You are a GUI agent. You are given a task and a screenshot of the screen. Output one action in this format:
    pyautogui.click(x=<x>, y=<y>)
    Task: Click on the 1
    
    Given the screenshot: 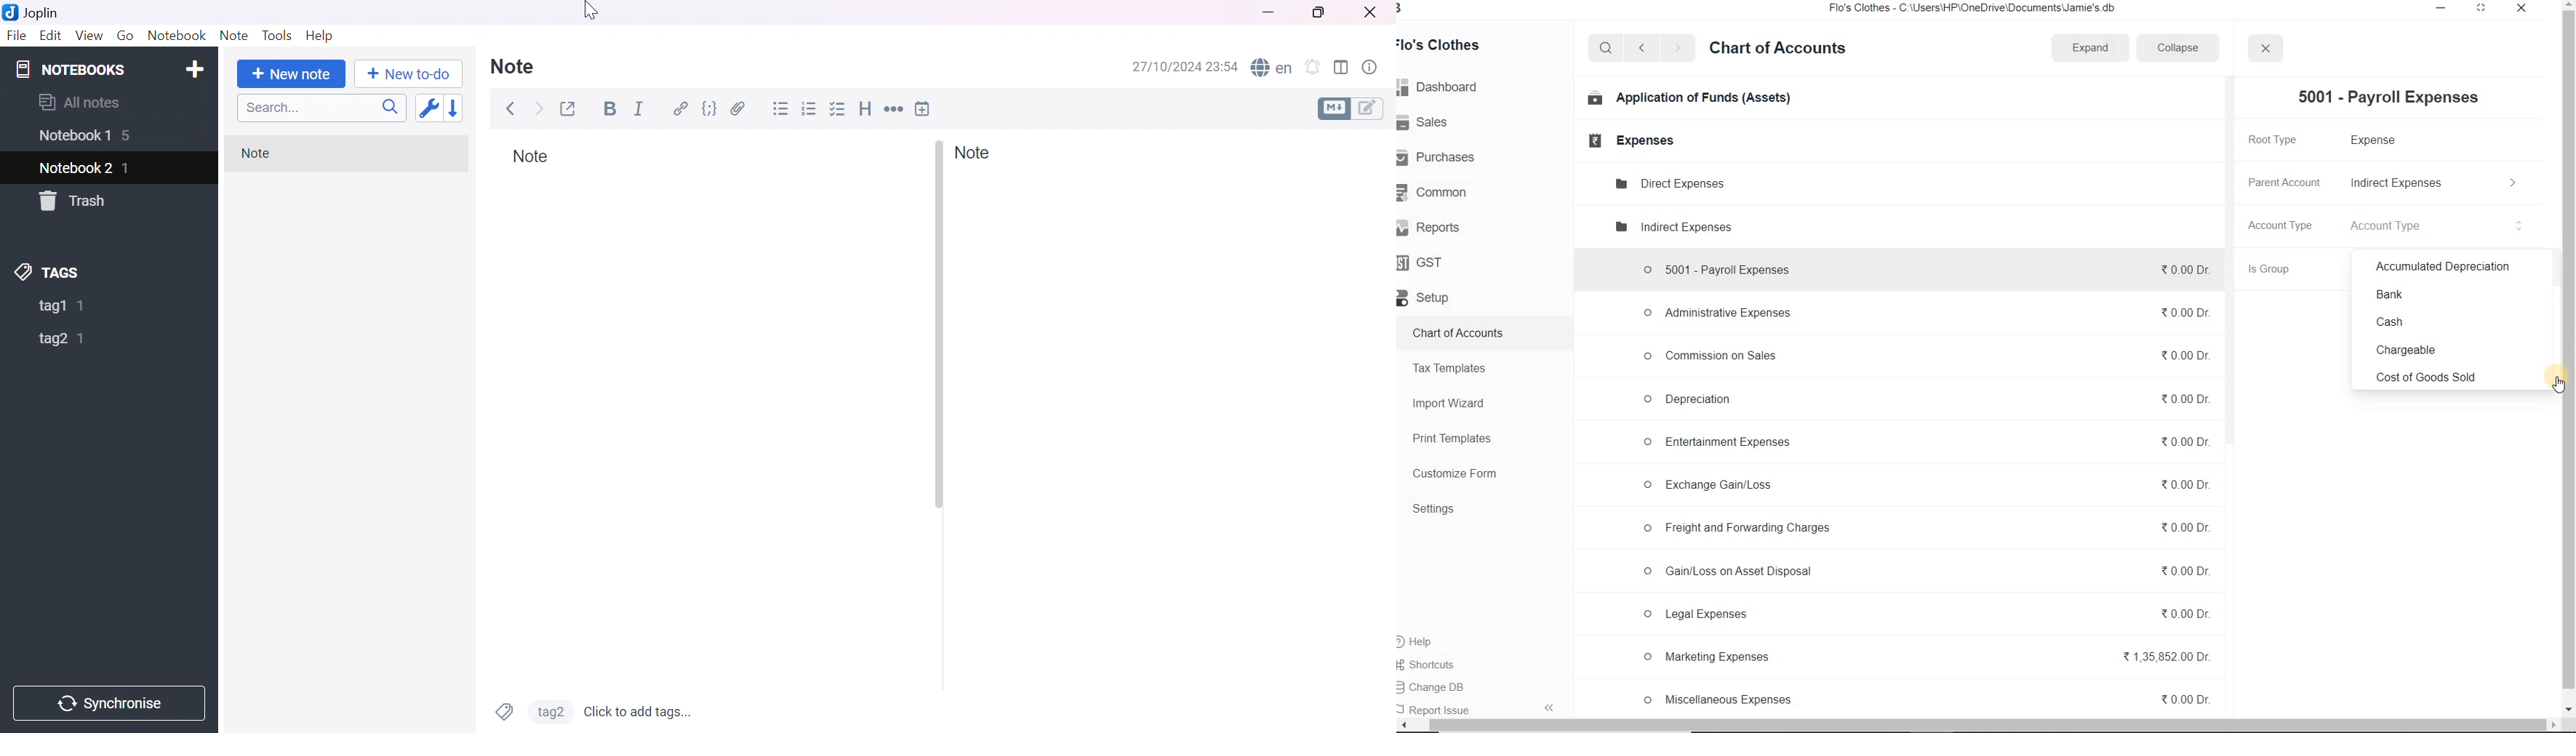 What is the action you would take?
    pyautogui.click(x=129, y=168)
    